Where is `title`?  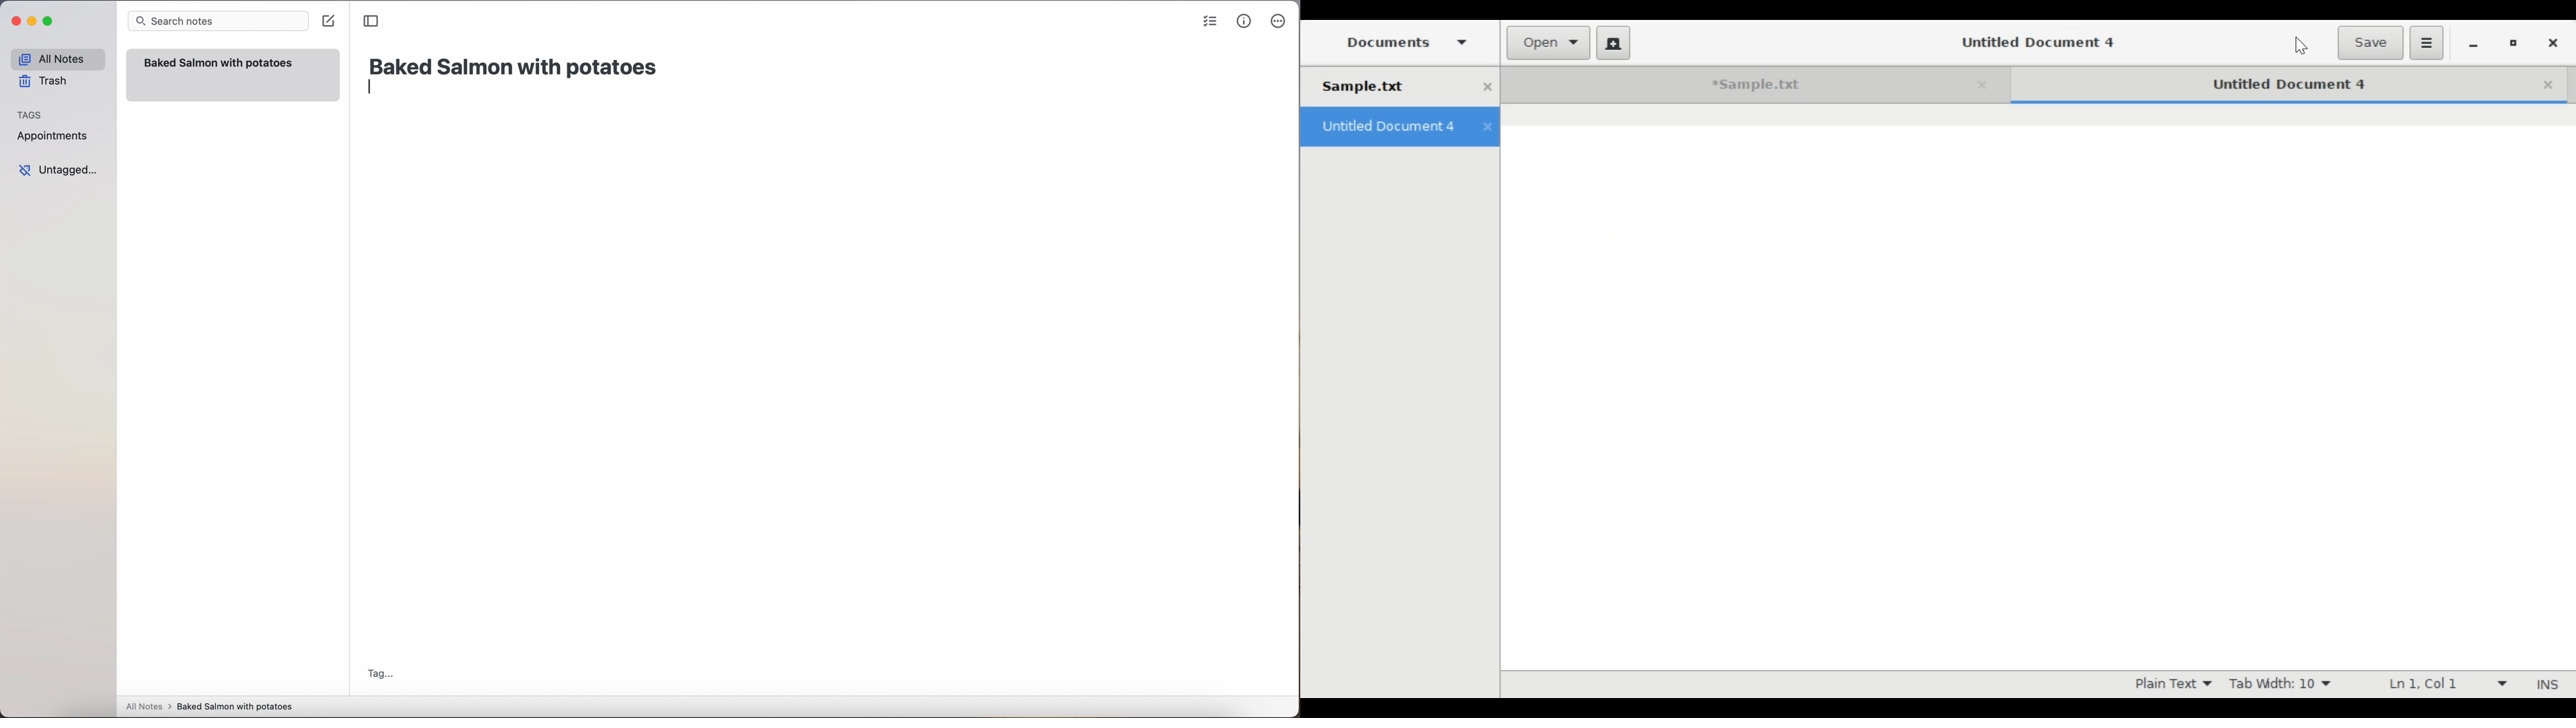 title is located at coordinates (515, 65).